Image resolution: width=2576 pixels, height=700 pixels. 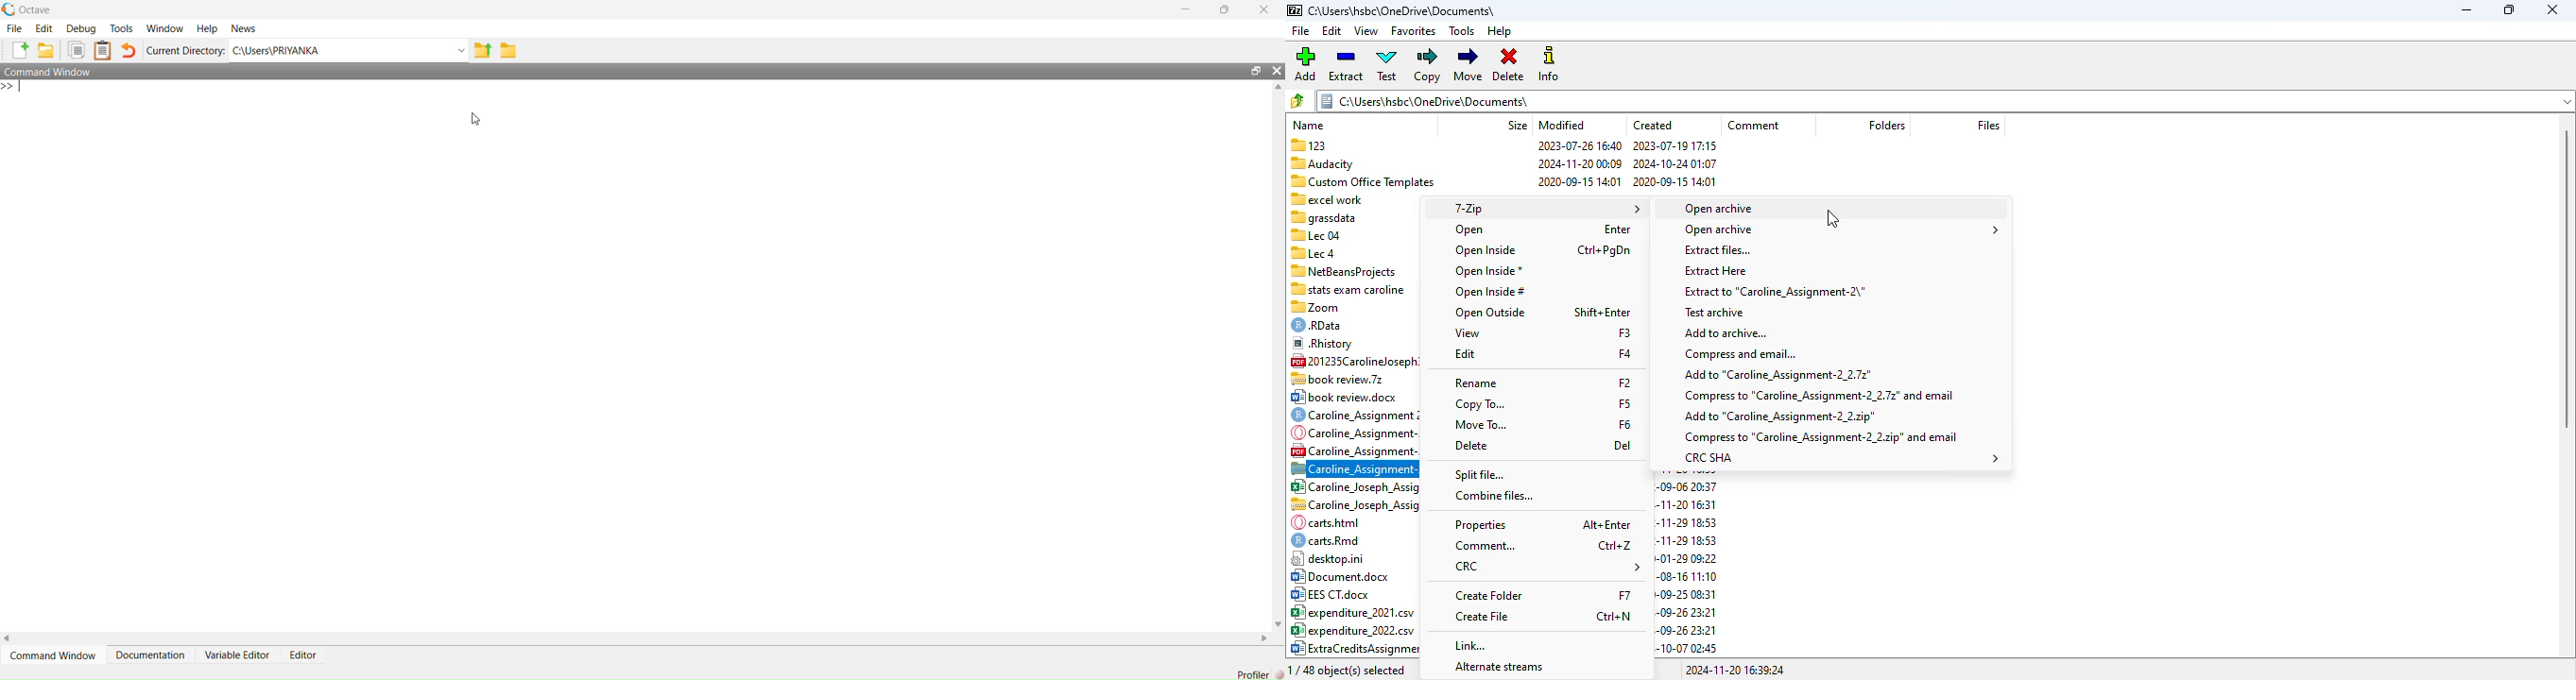 What do you see at coordinates (1479, 475) in the screenshot?
I see `split file` at bounding box center [1479, 475].